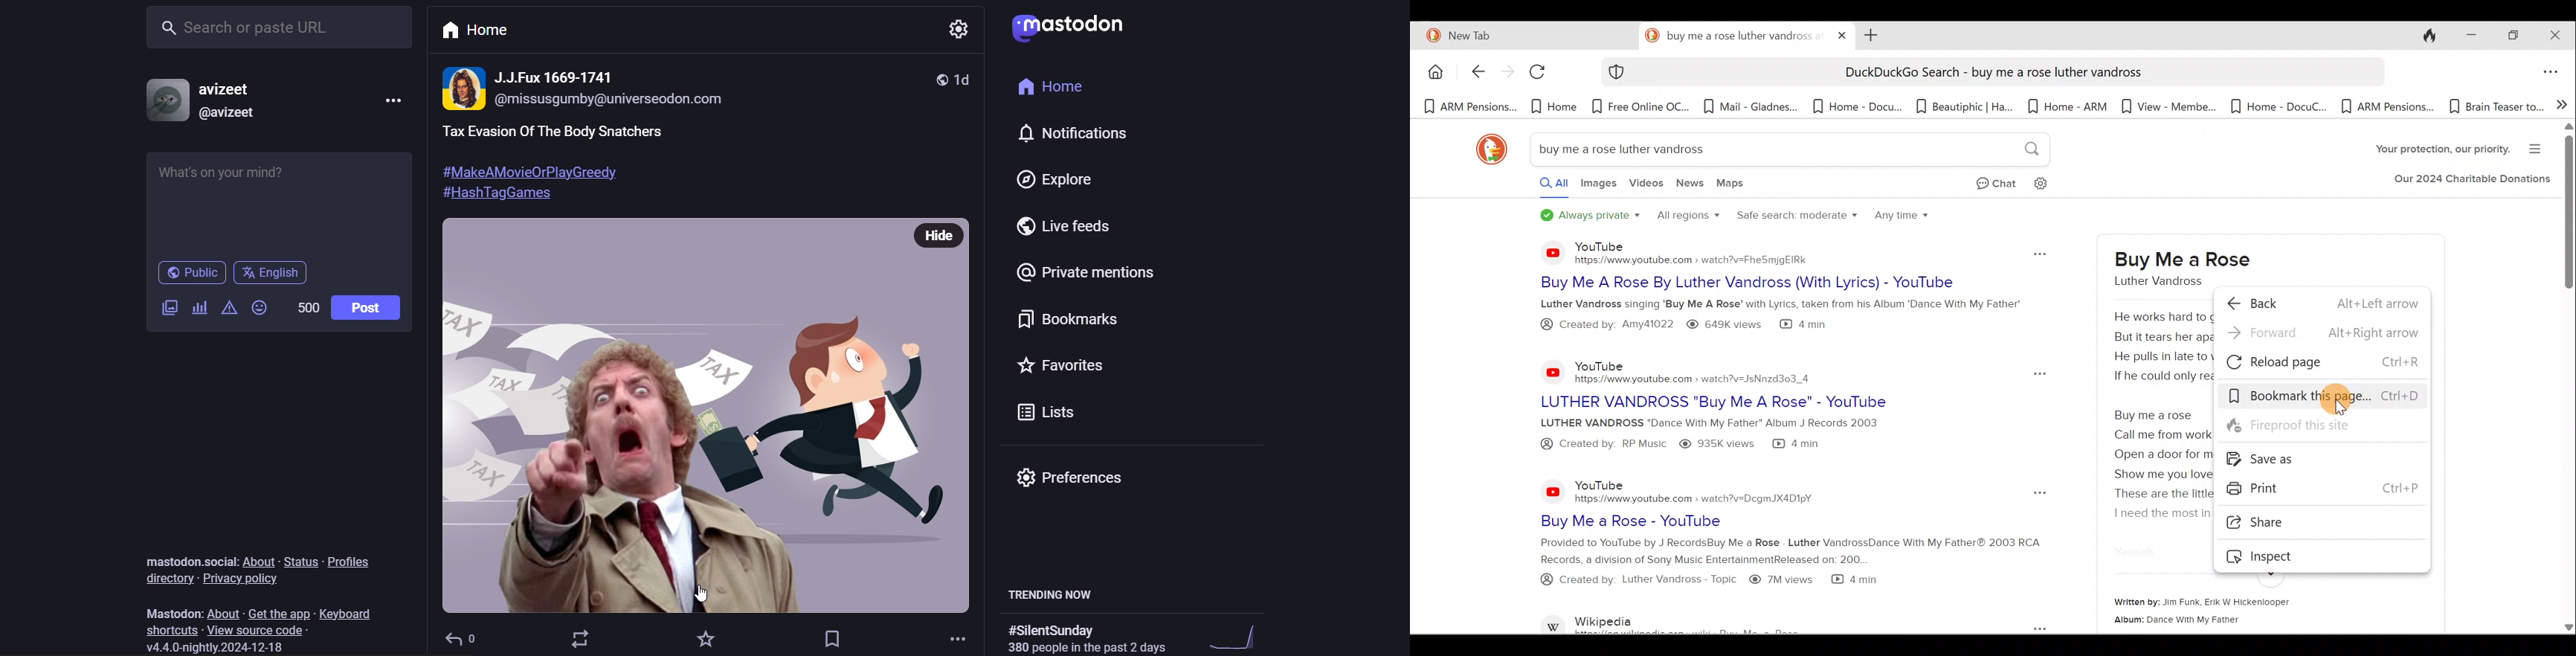  I want to click on content warning, so click(228, 309).